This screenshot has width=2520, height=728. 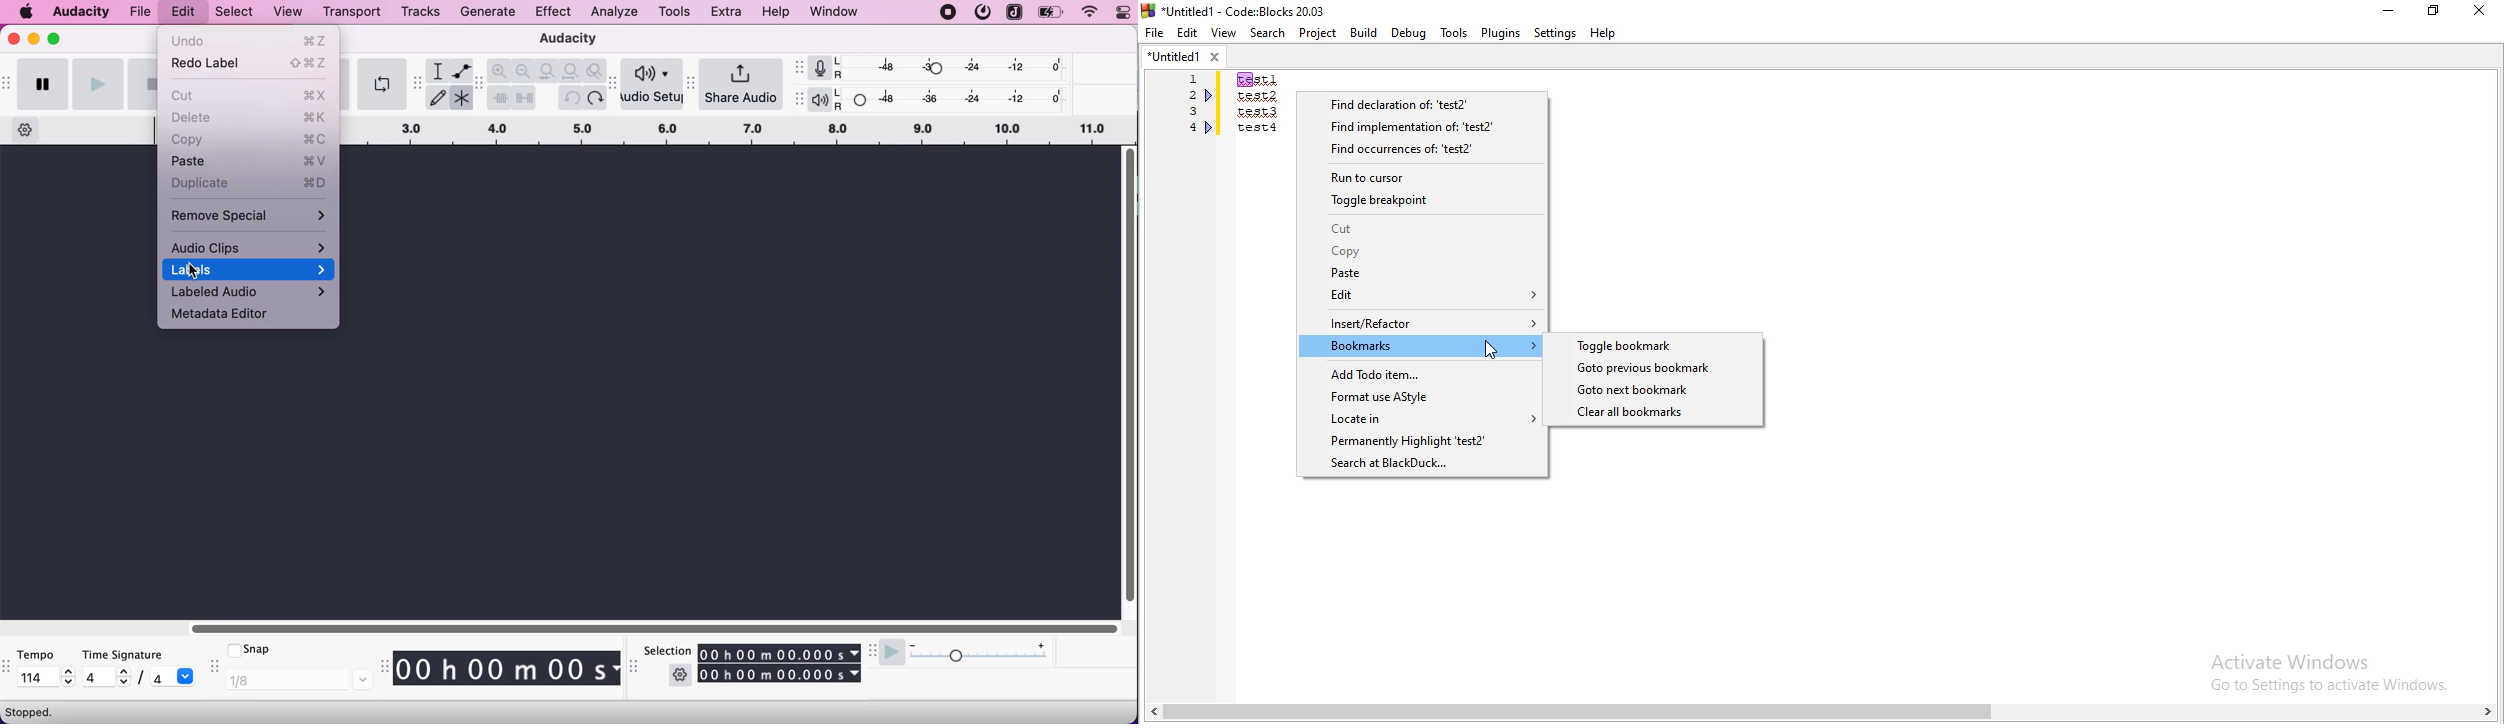 I want to click on file, so click(x=142, y=11).